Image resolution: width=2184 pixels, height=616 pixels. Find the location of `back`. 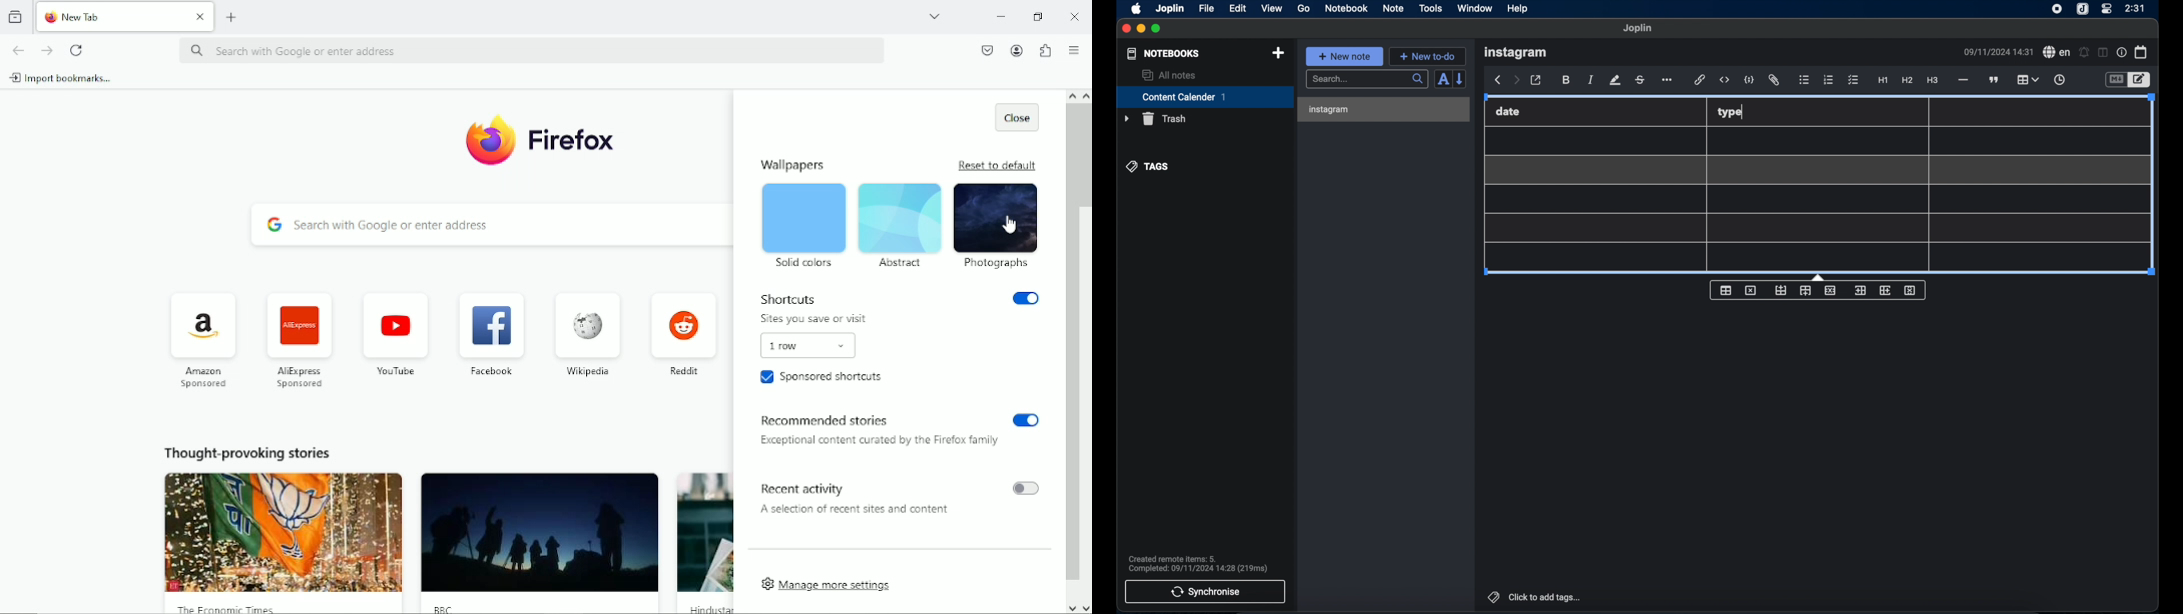

back is located at coordinates (1496, 80).